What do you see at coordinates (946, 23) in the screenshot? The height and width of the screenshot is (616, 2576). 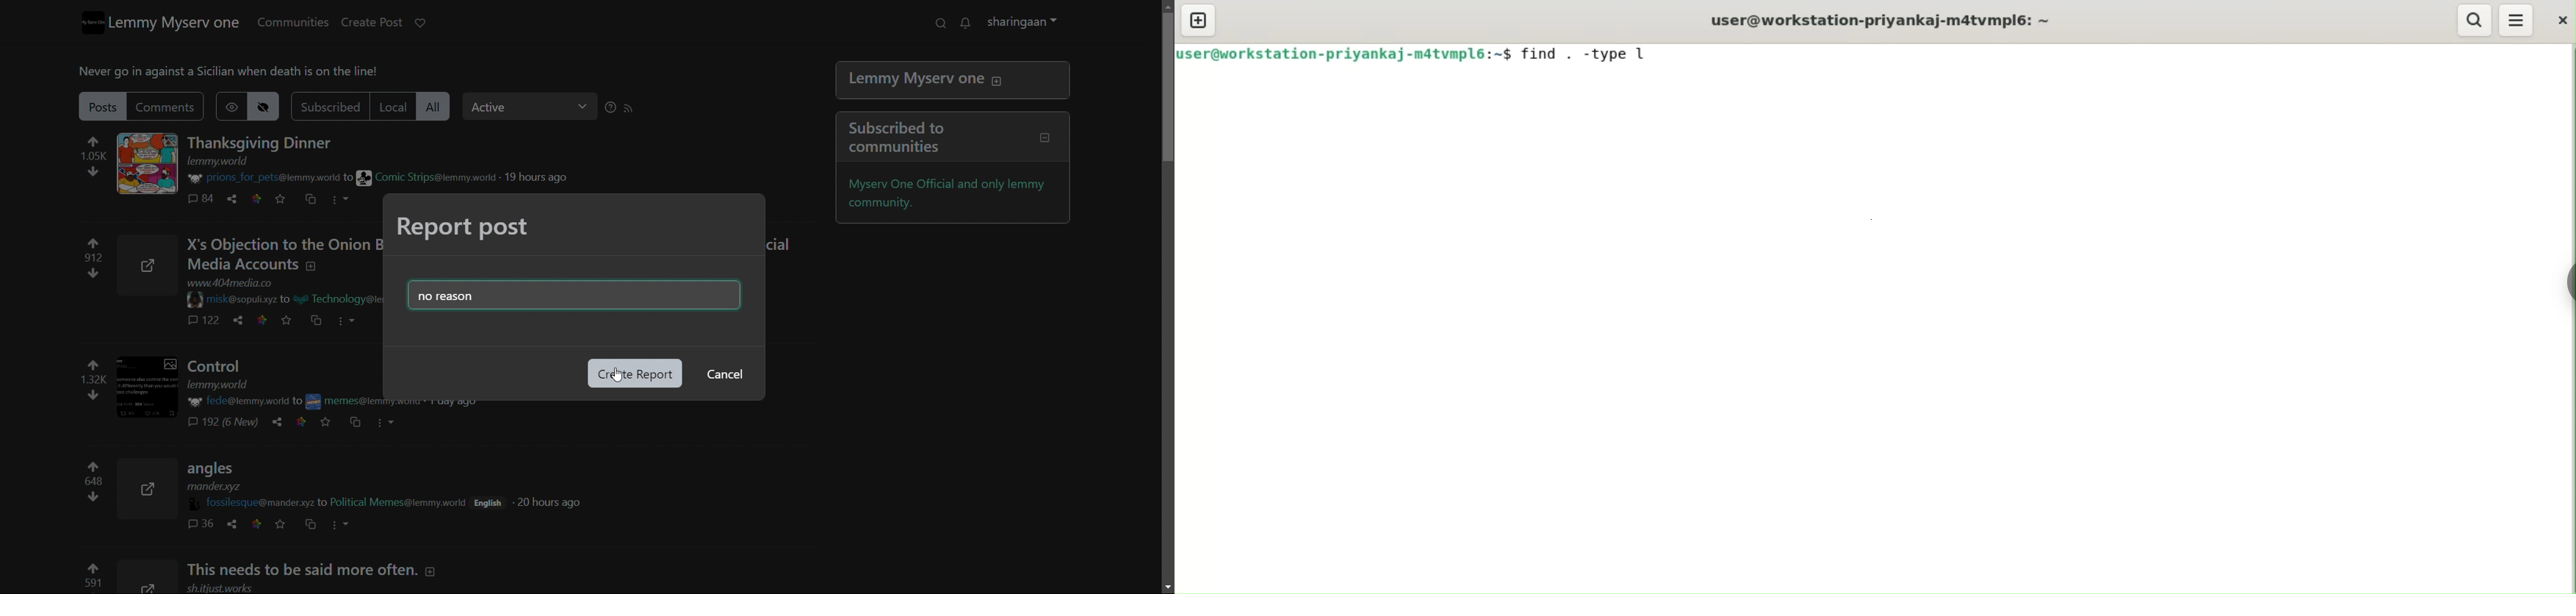 I see `search` at bounding box center [946, 23].